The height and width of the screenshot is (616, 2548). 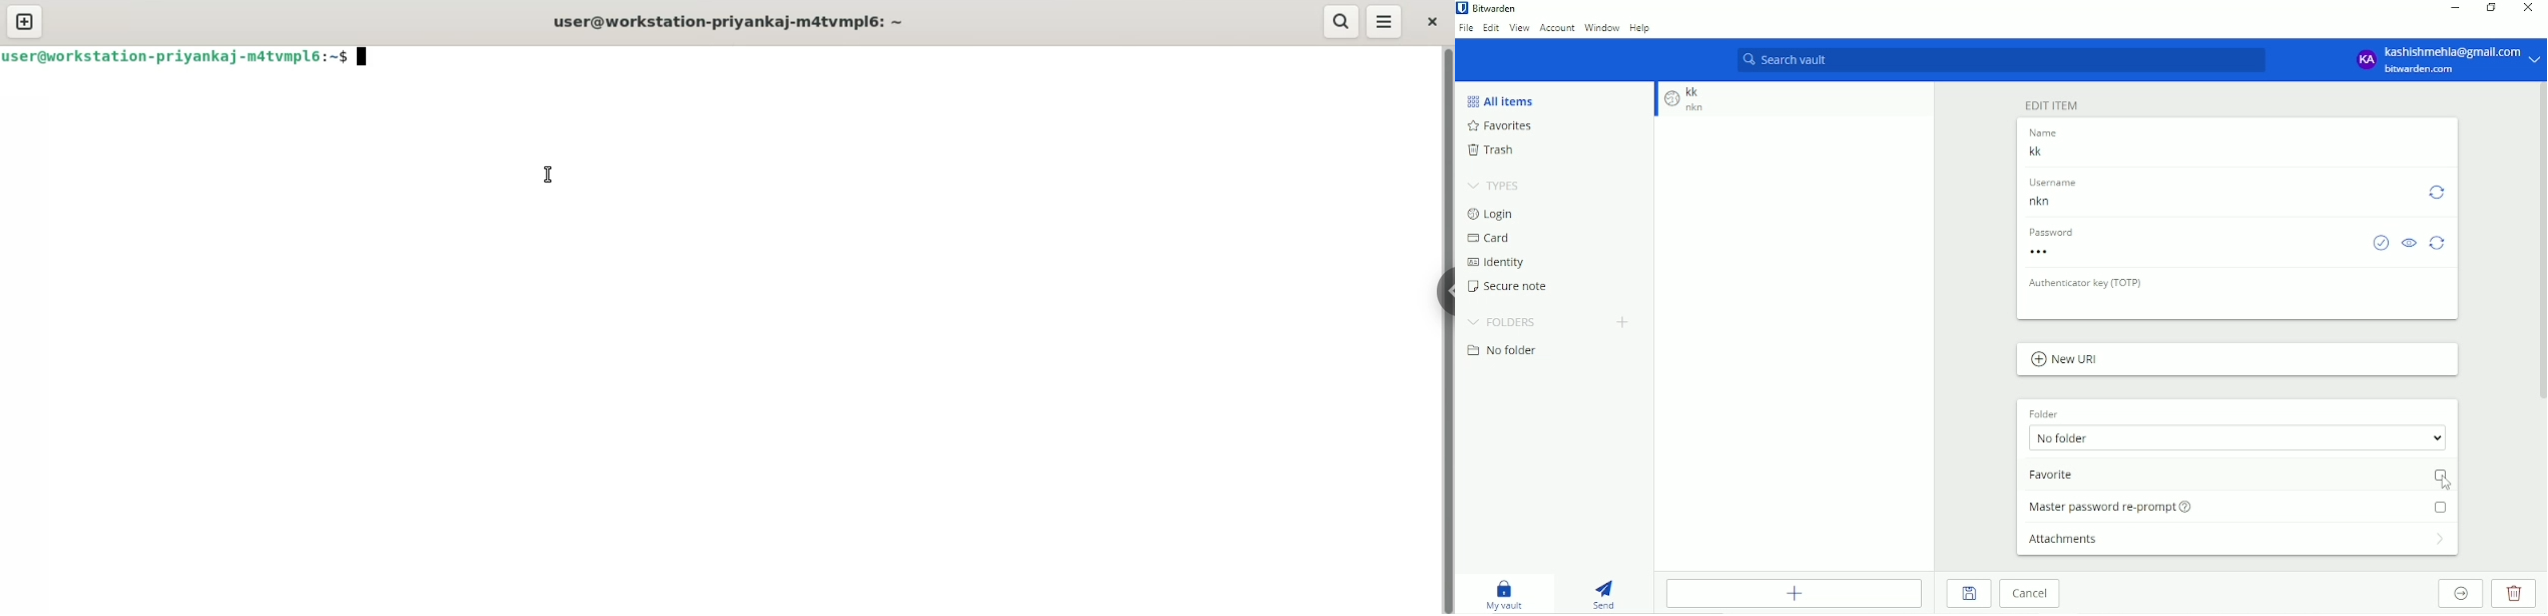 What do you see at coordinates (26, 23) in the screenshot?
I see `new tab` at bounding box center [26, 23].